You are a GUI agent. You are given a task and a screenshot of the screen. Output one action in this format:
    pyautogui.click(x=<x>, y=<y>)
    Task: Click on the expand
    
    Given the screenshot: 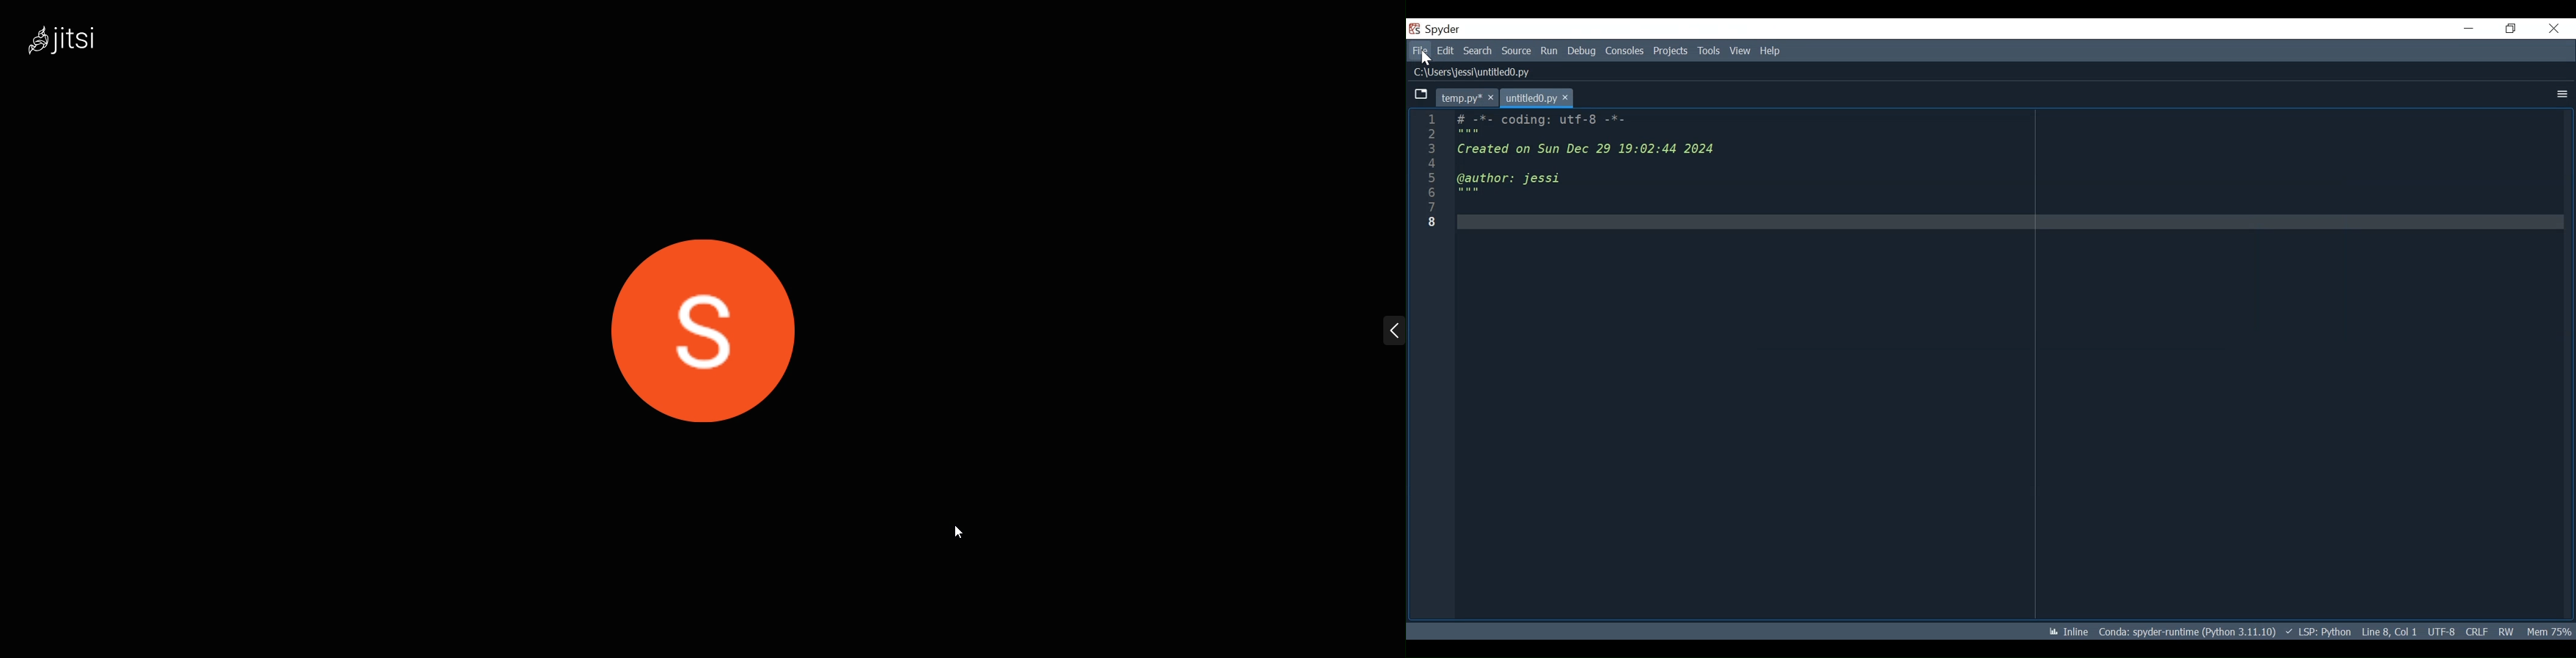 What is the action you would take?
    pyautogui.click(x=1372, y=325)
    